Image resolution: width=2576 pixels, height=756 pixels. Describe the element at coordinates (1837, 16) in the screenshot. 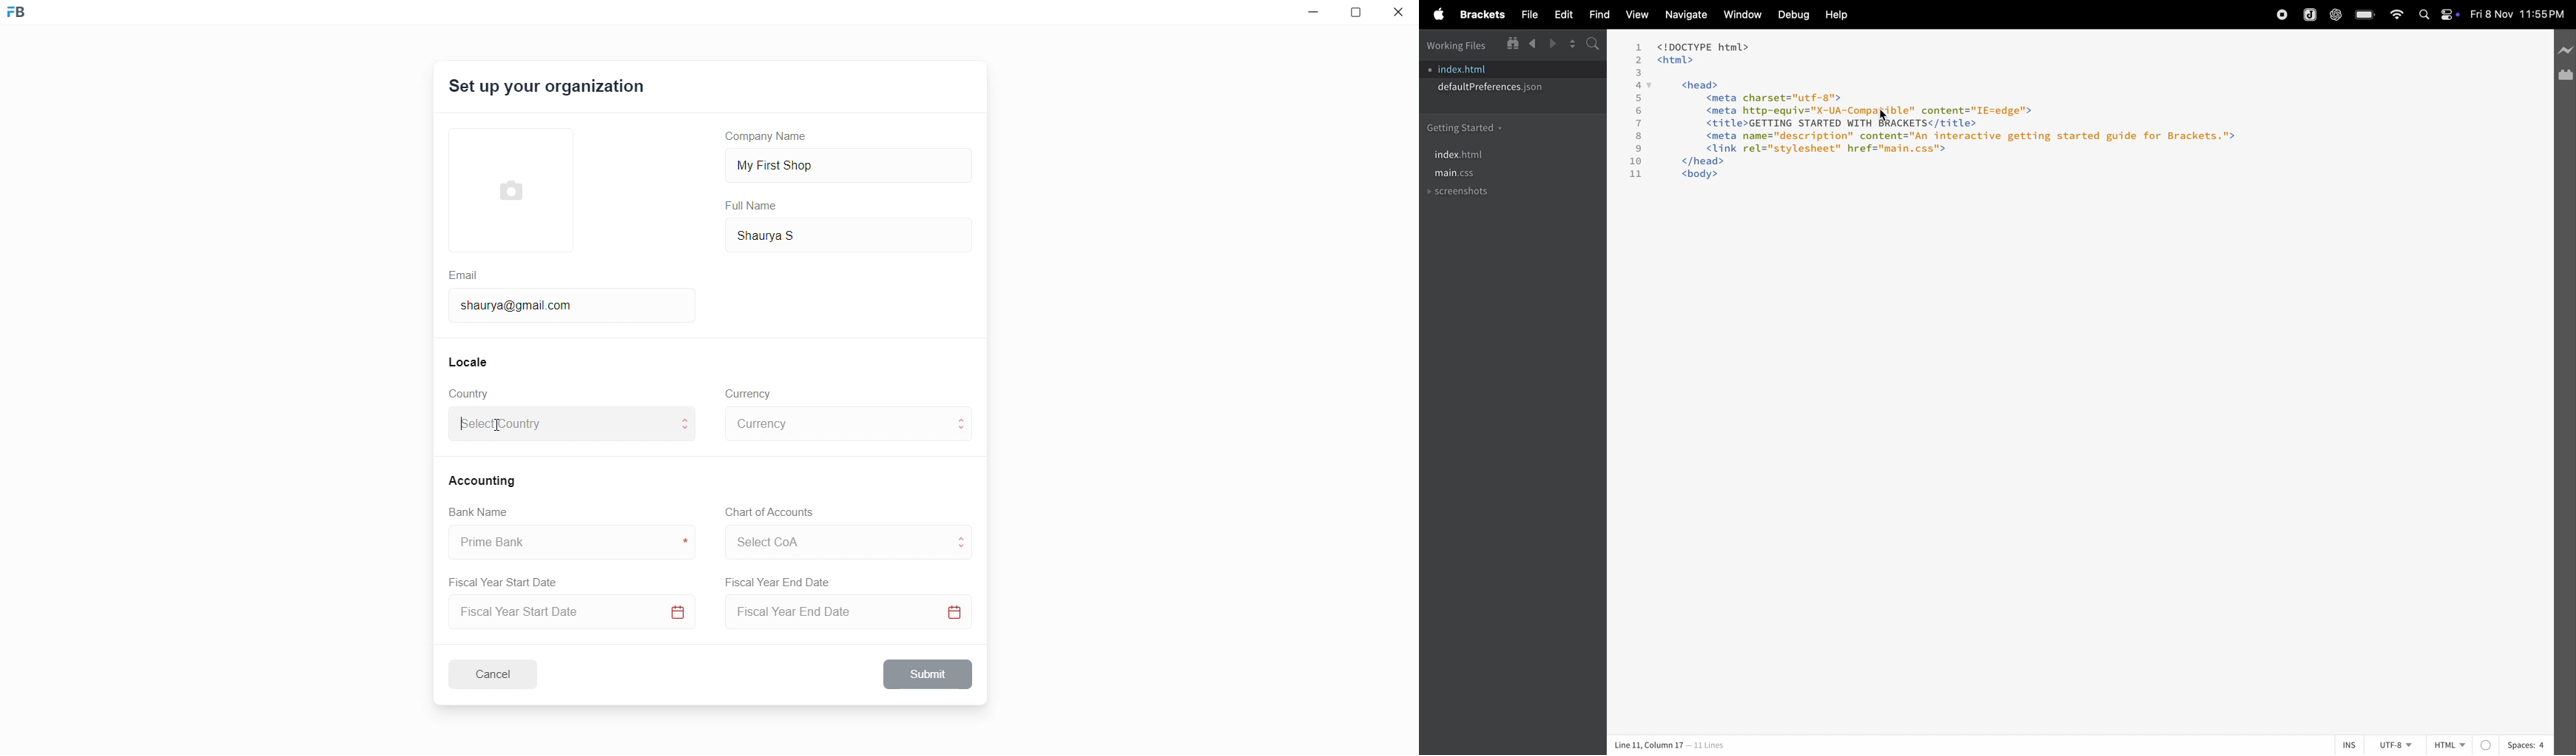

I see `help` at that location.